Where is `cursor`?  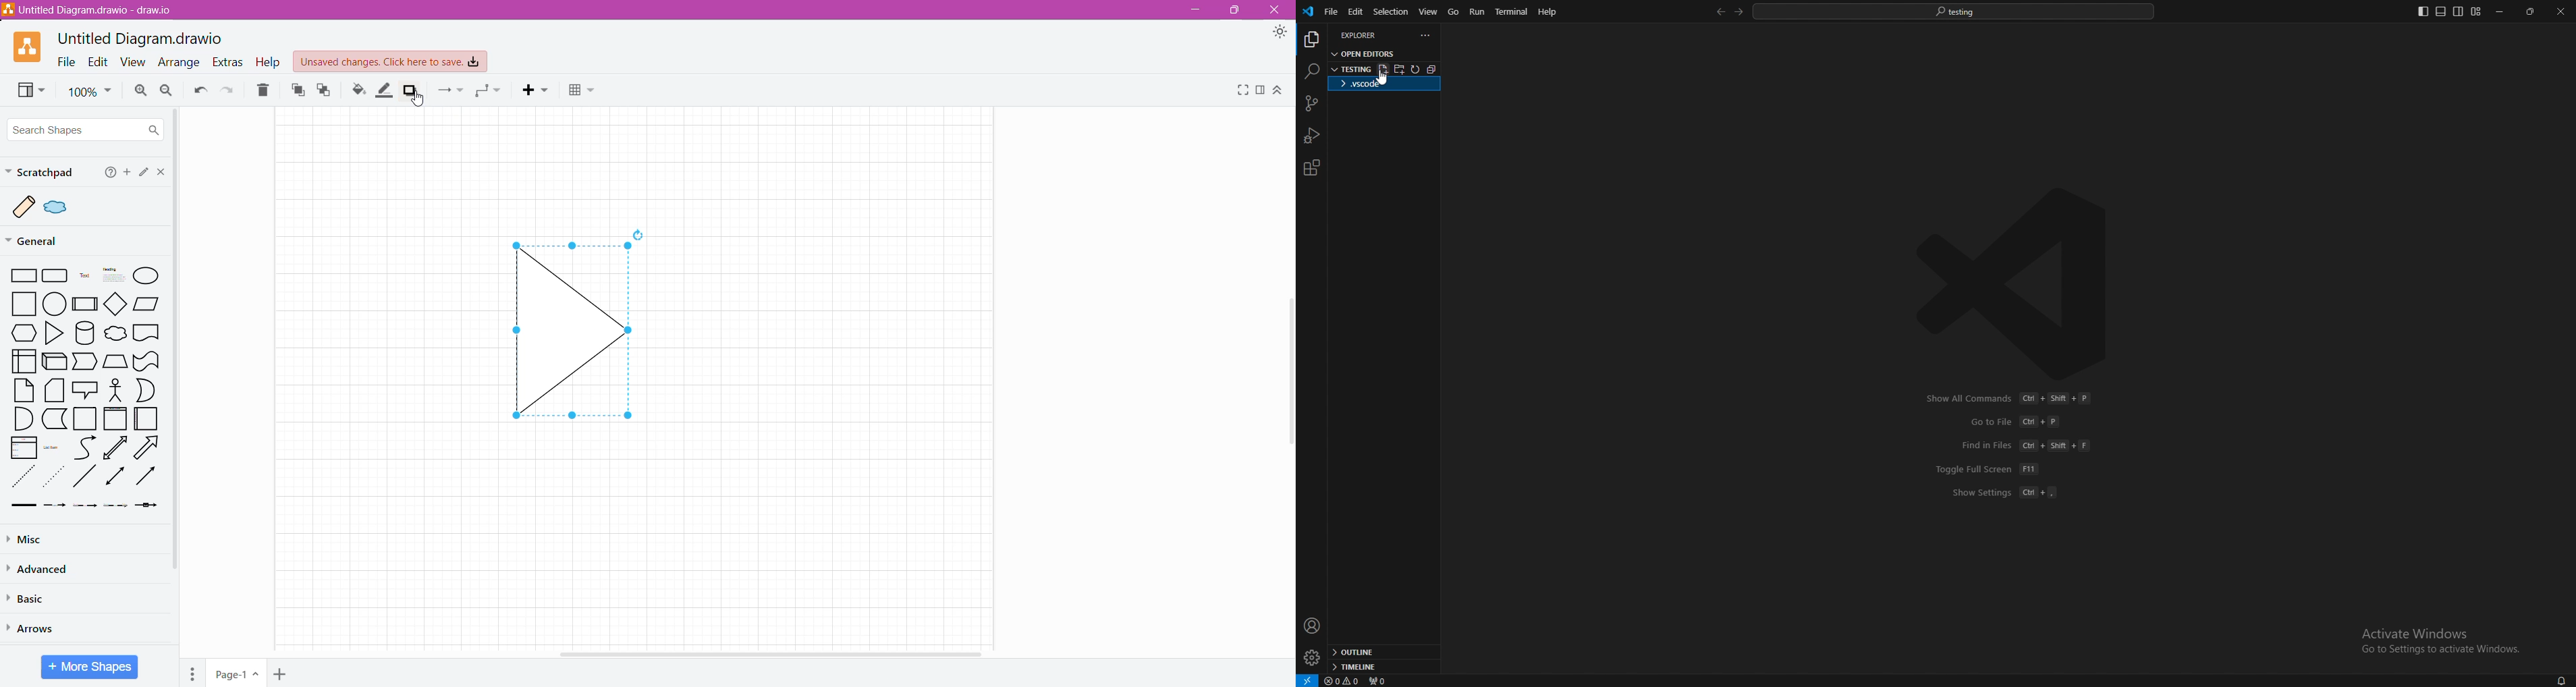
cursor is located at coordinates (1382, 78).